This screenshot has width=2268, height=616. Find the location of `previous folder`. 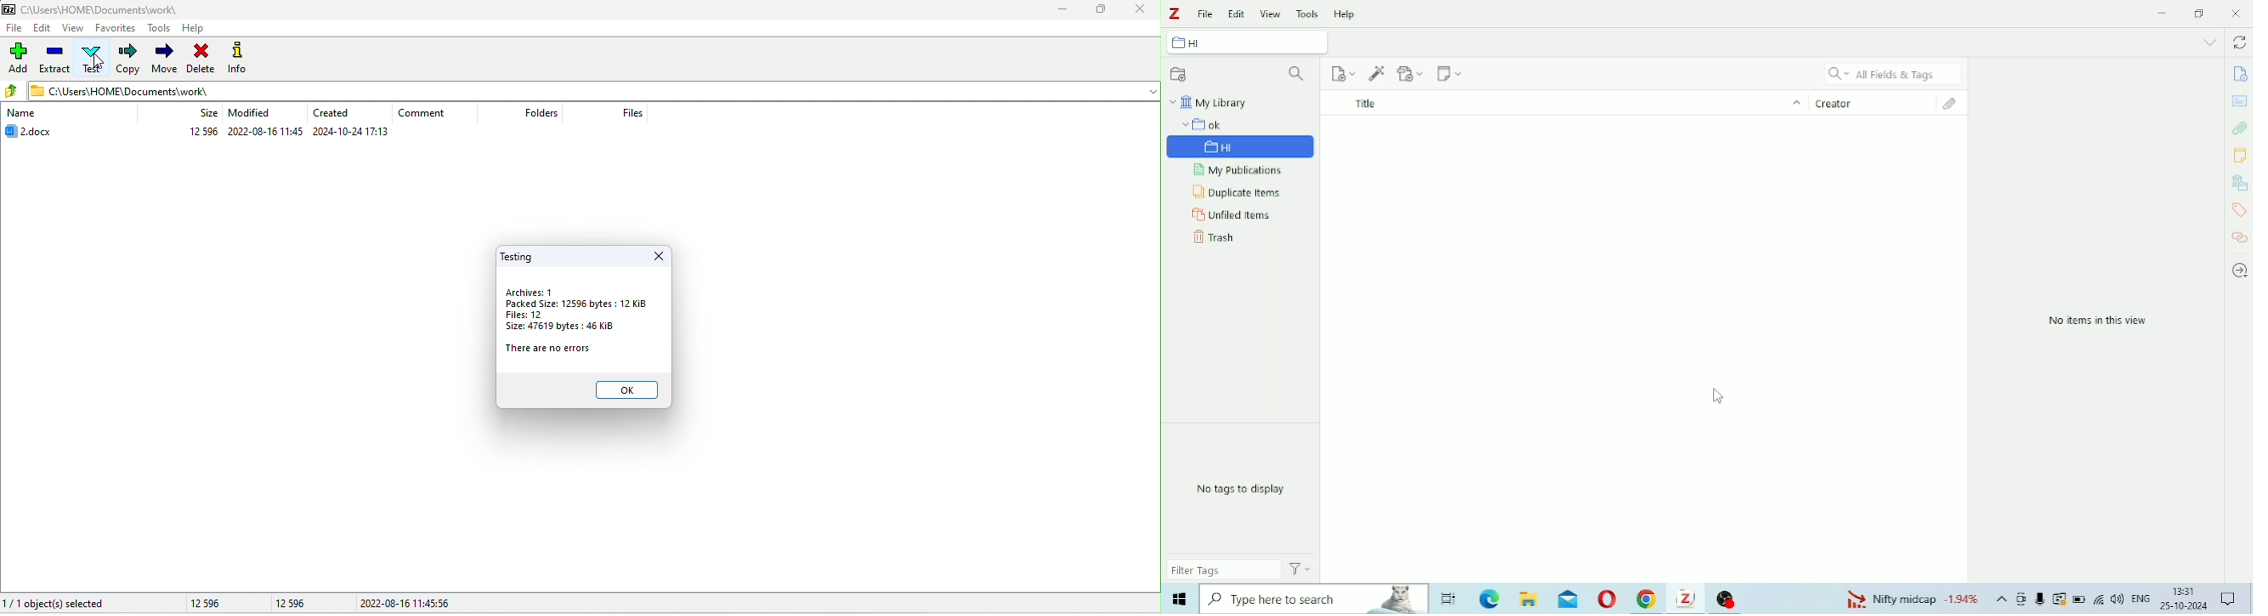

previous folder is located at coordinates (13, 91).